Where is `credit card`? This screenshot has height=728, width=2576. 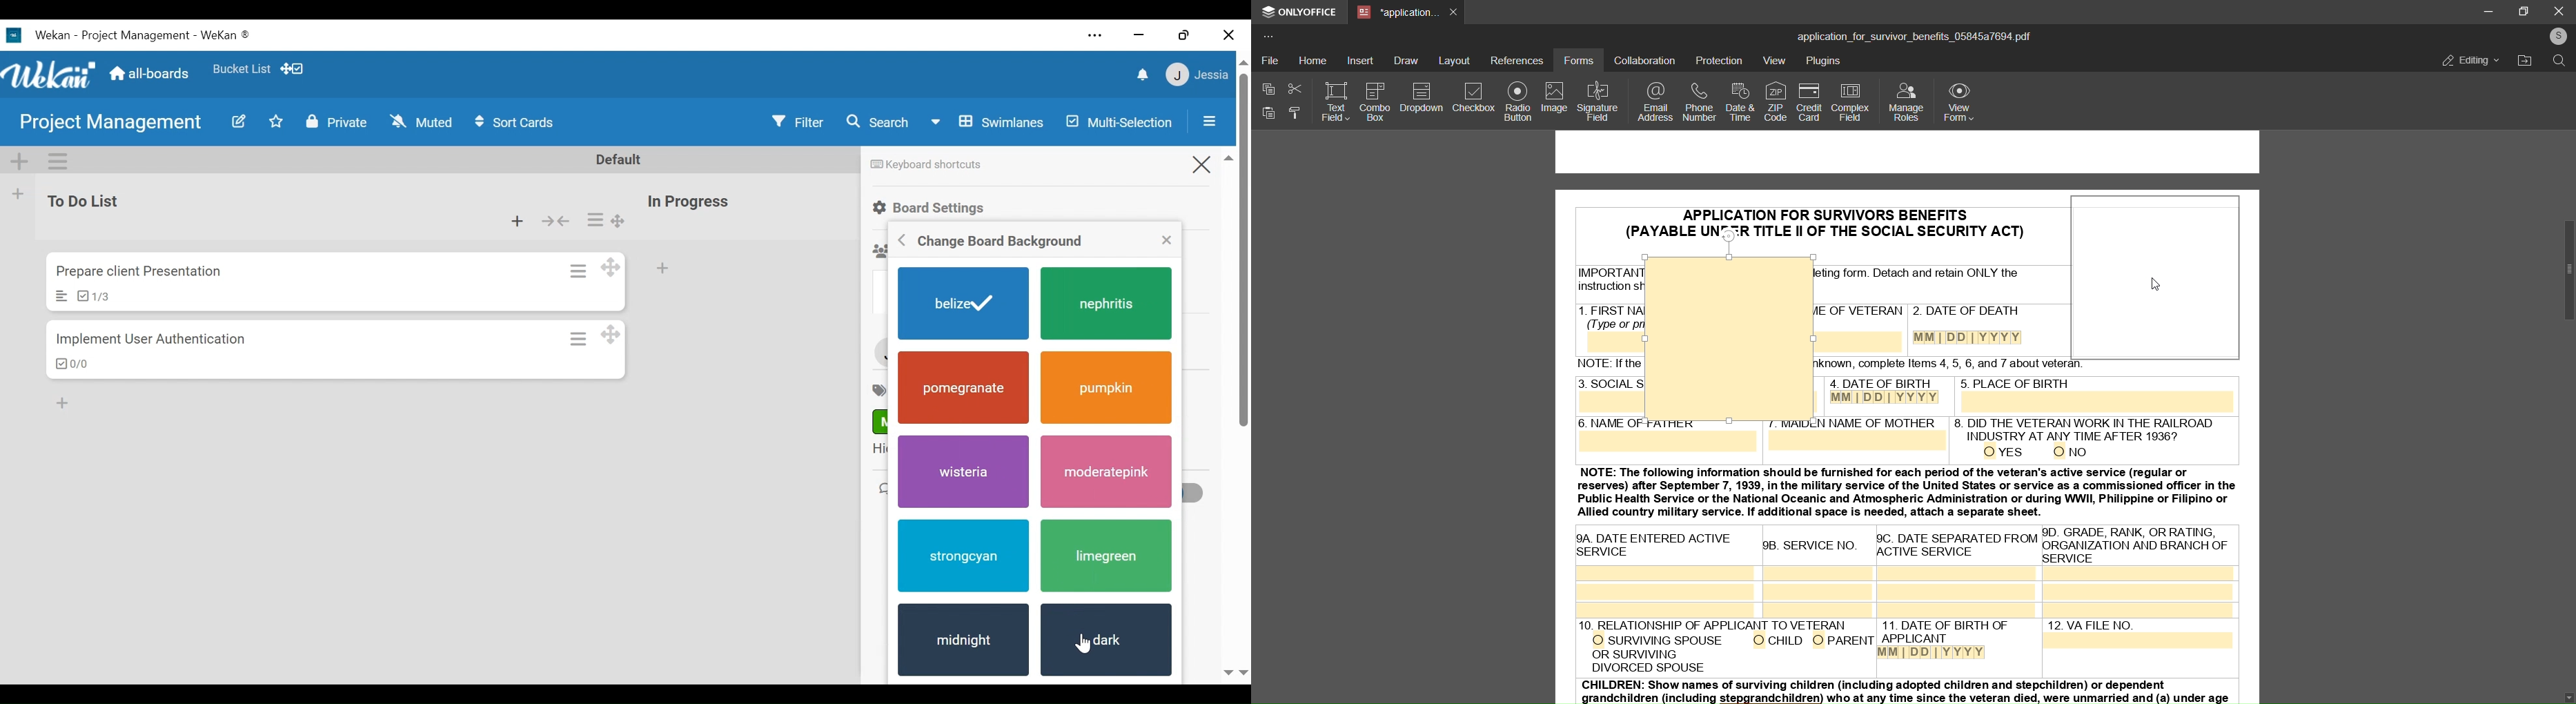
credit card is located at coordinates (1807, 103).